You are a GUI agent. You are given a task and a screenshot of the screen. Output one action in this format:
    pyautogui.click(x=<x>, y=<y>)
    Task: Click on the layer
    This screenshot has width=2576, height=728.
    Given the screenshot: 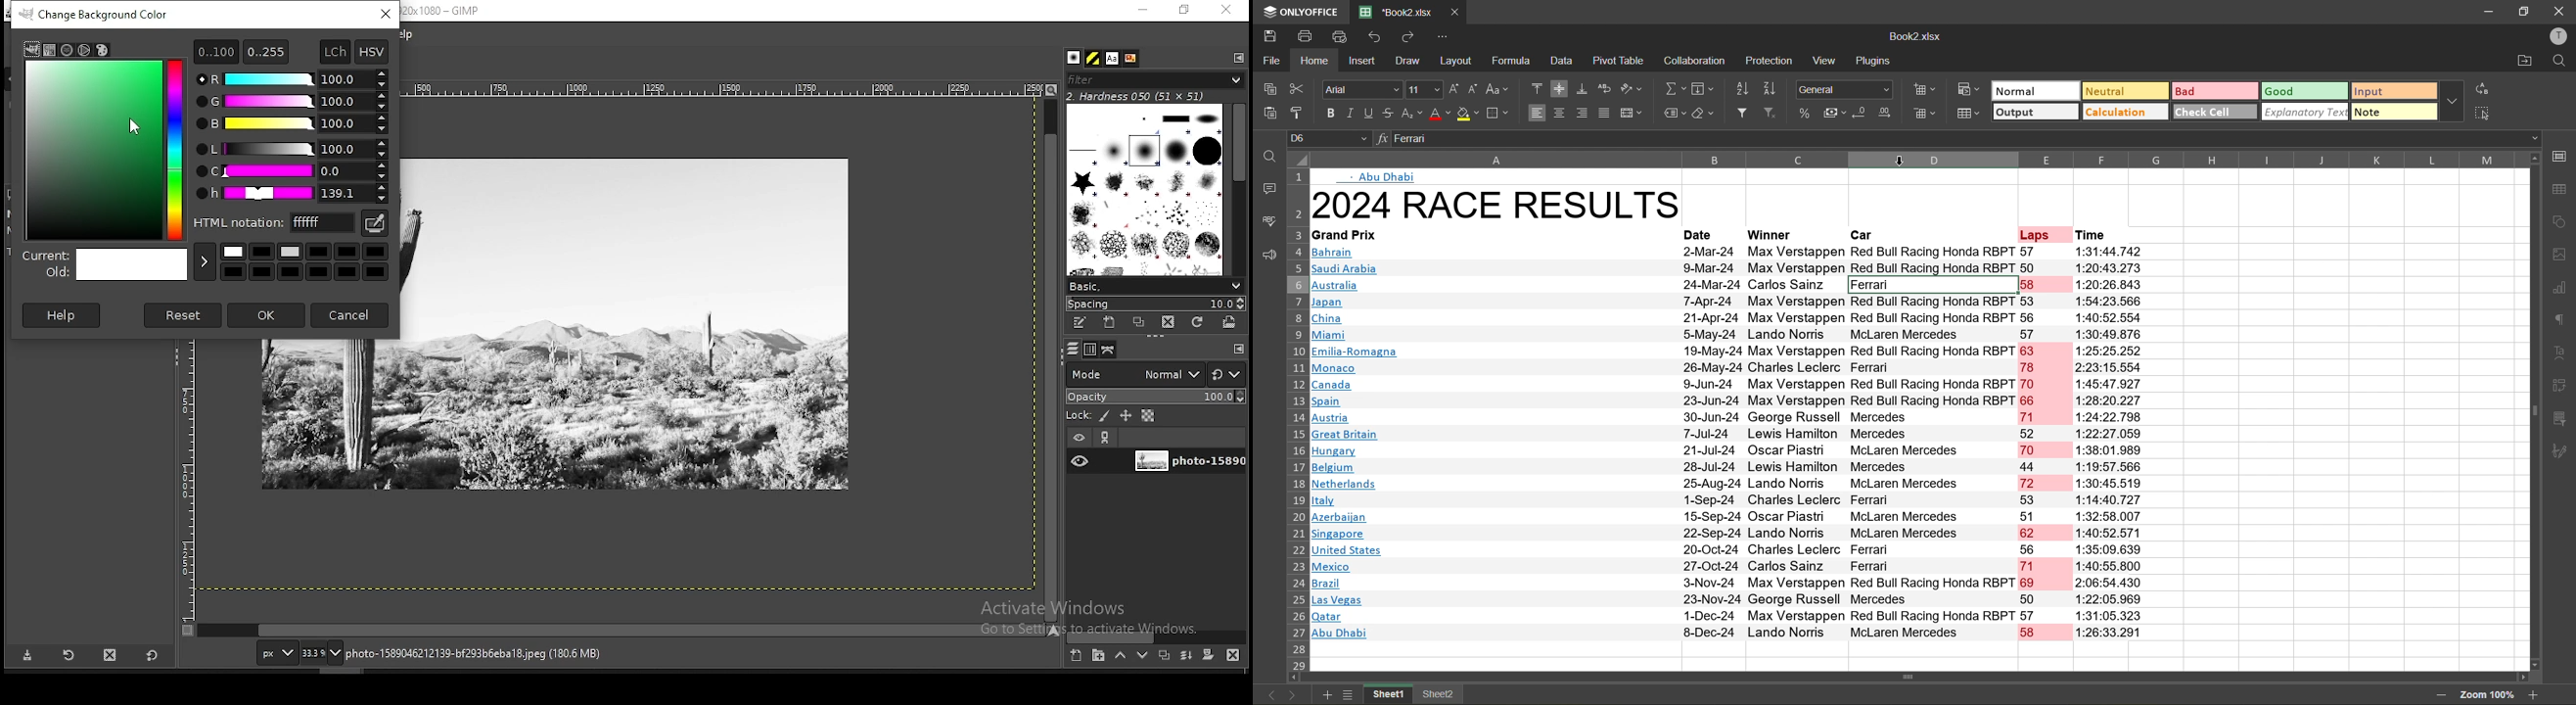 What is the action you would take?
    pyautogui.click(x=1187, y=462)
    